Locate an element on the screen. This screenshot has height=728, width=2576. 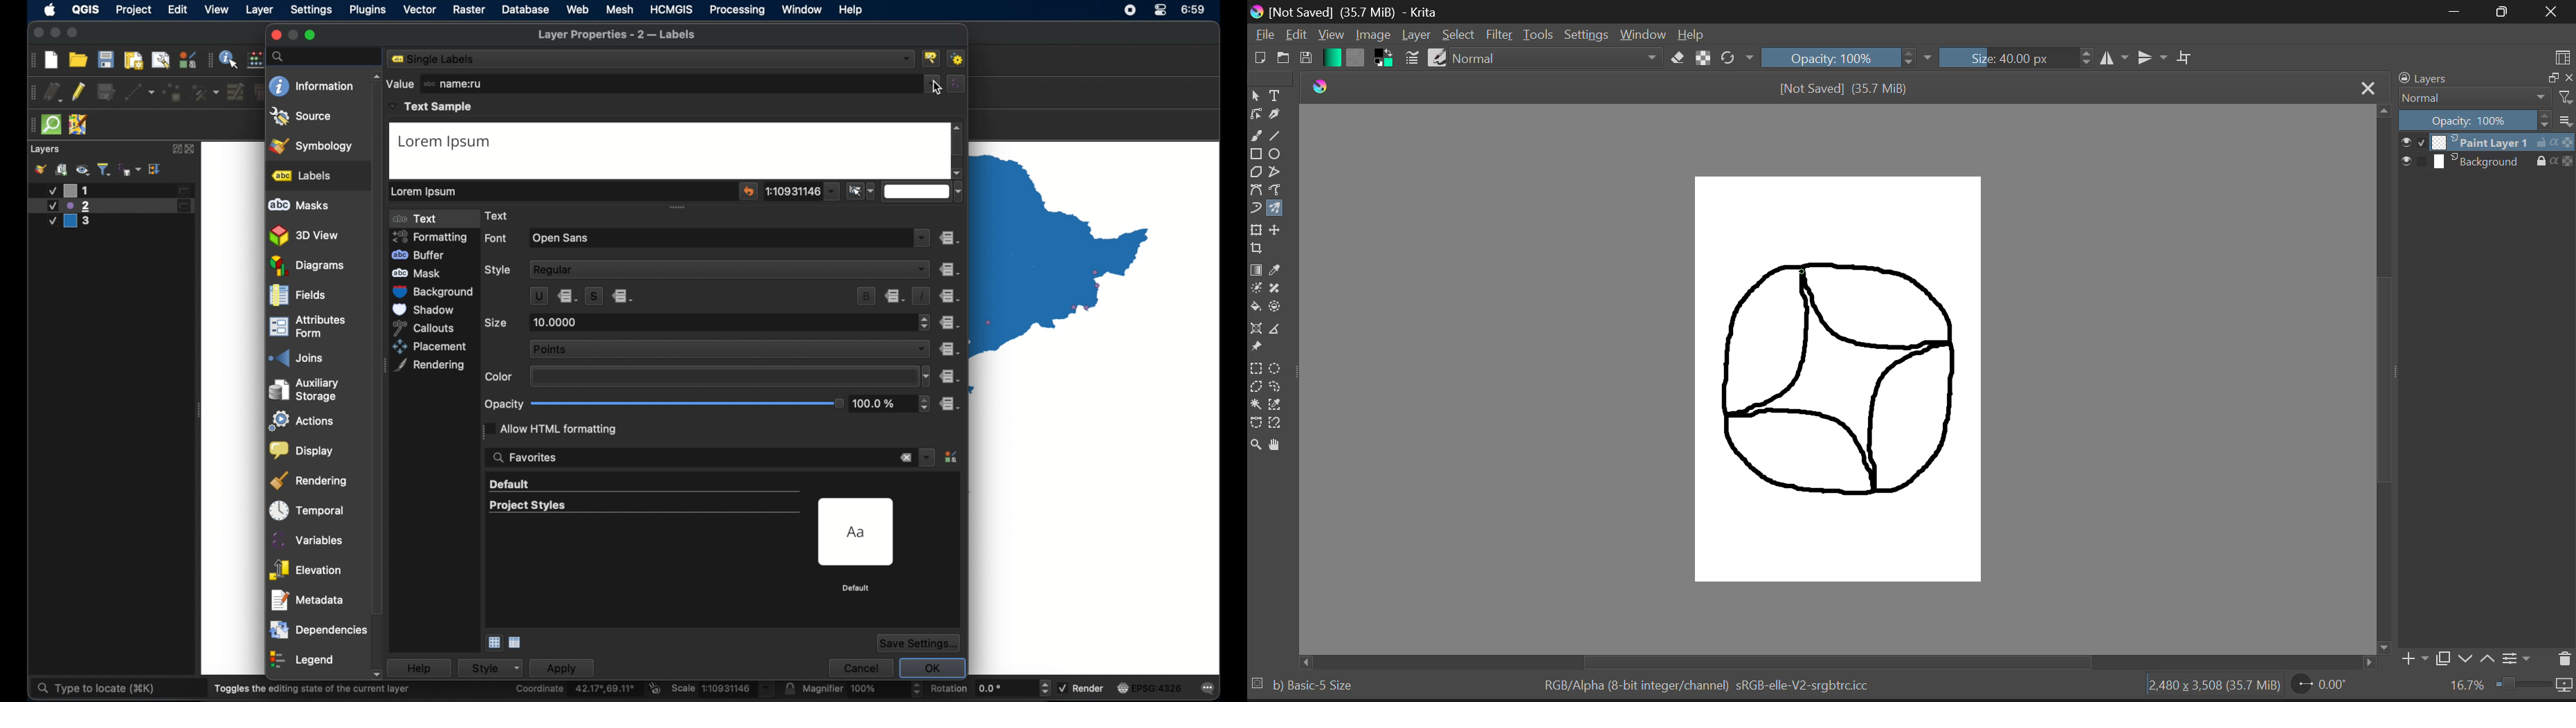
settings is located at coordinates (311, 10).